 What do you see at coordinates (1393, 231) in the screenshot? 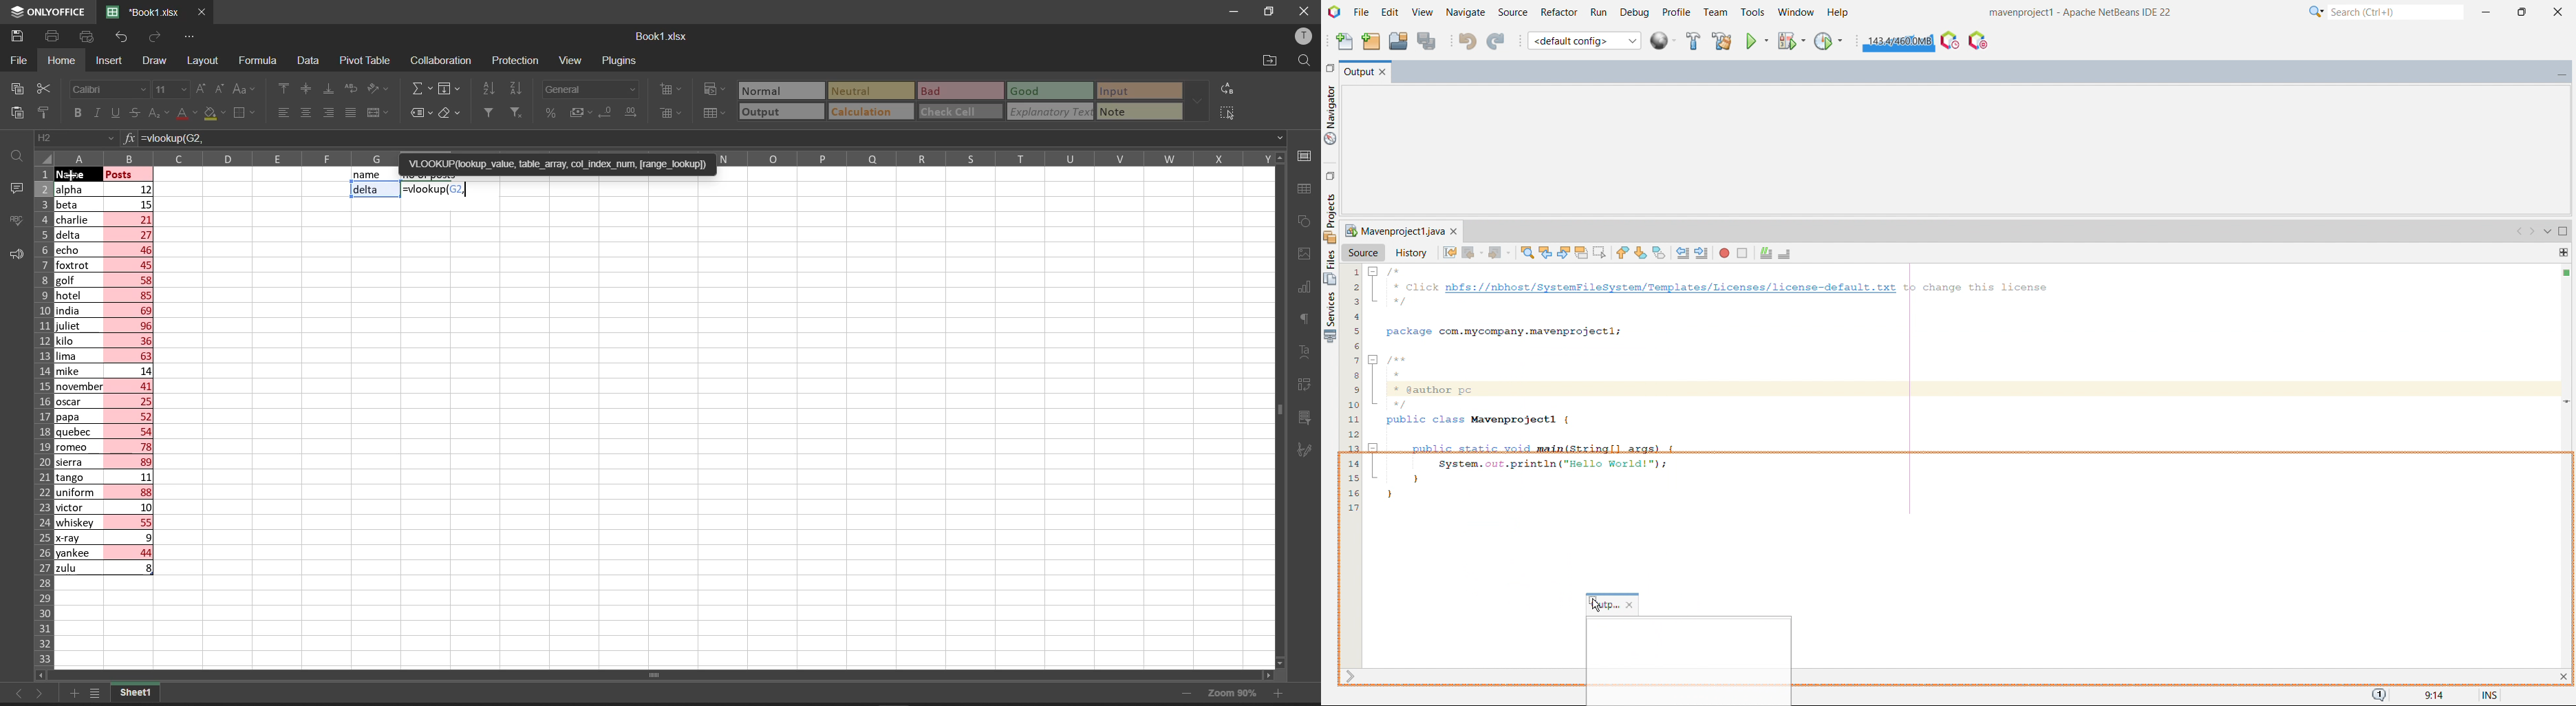
I see `project window` at bounding box center [1393, 231].